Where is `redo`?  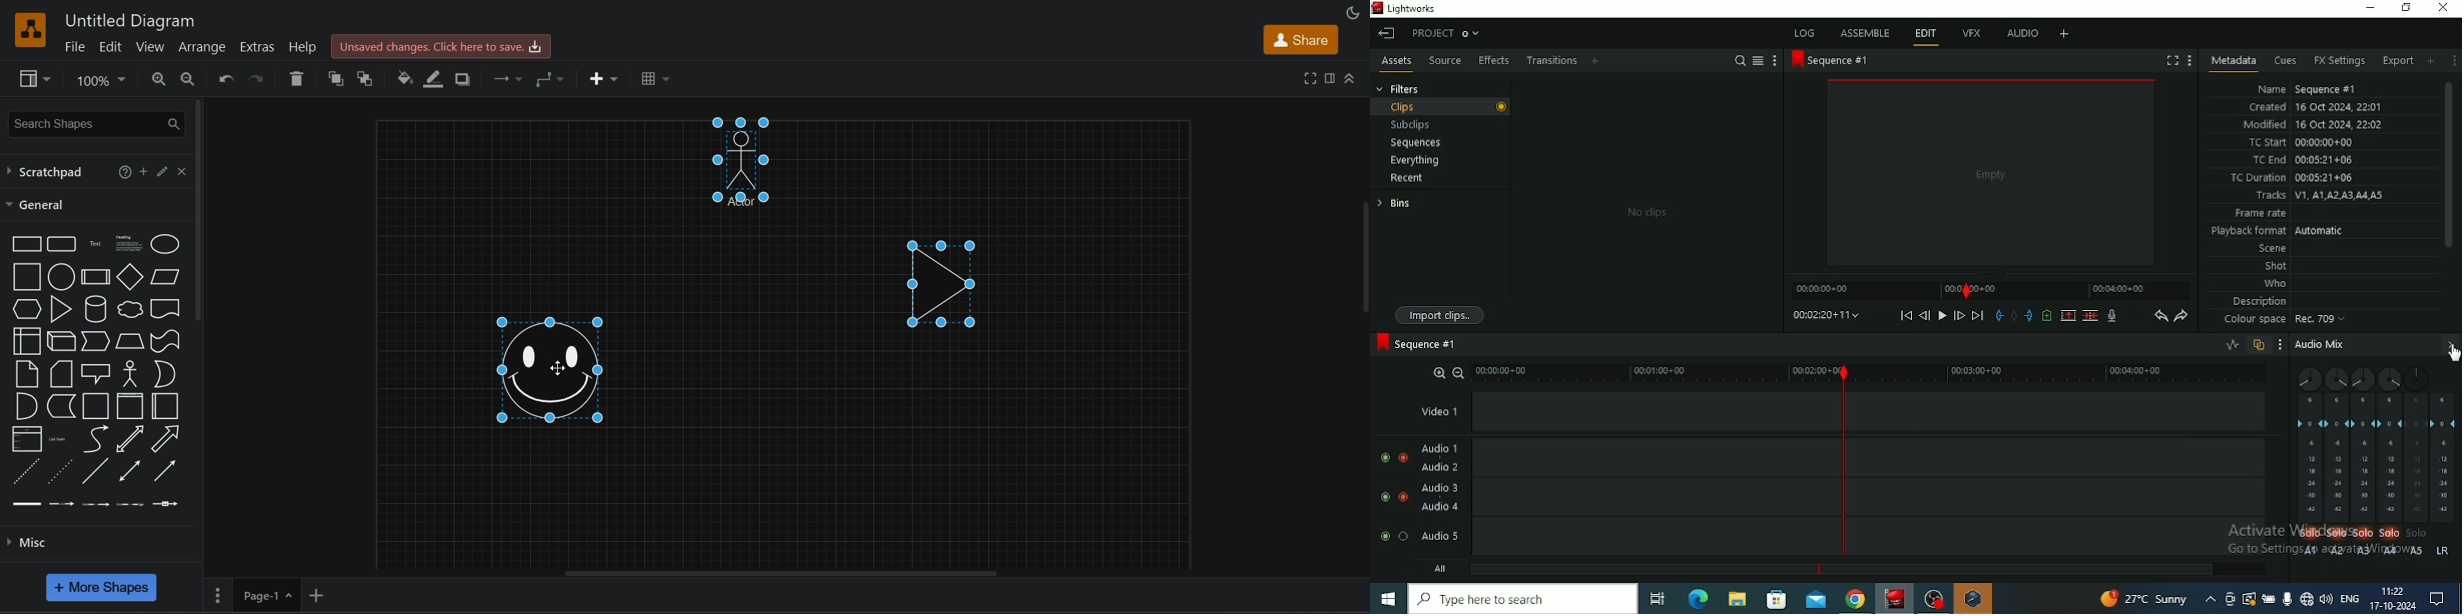
redo is located at coordinates (260, 77).